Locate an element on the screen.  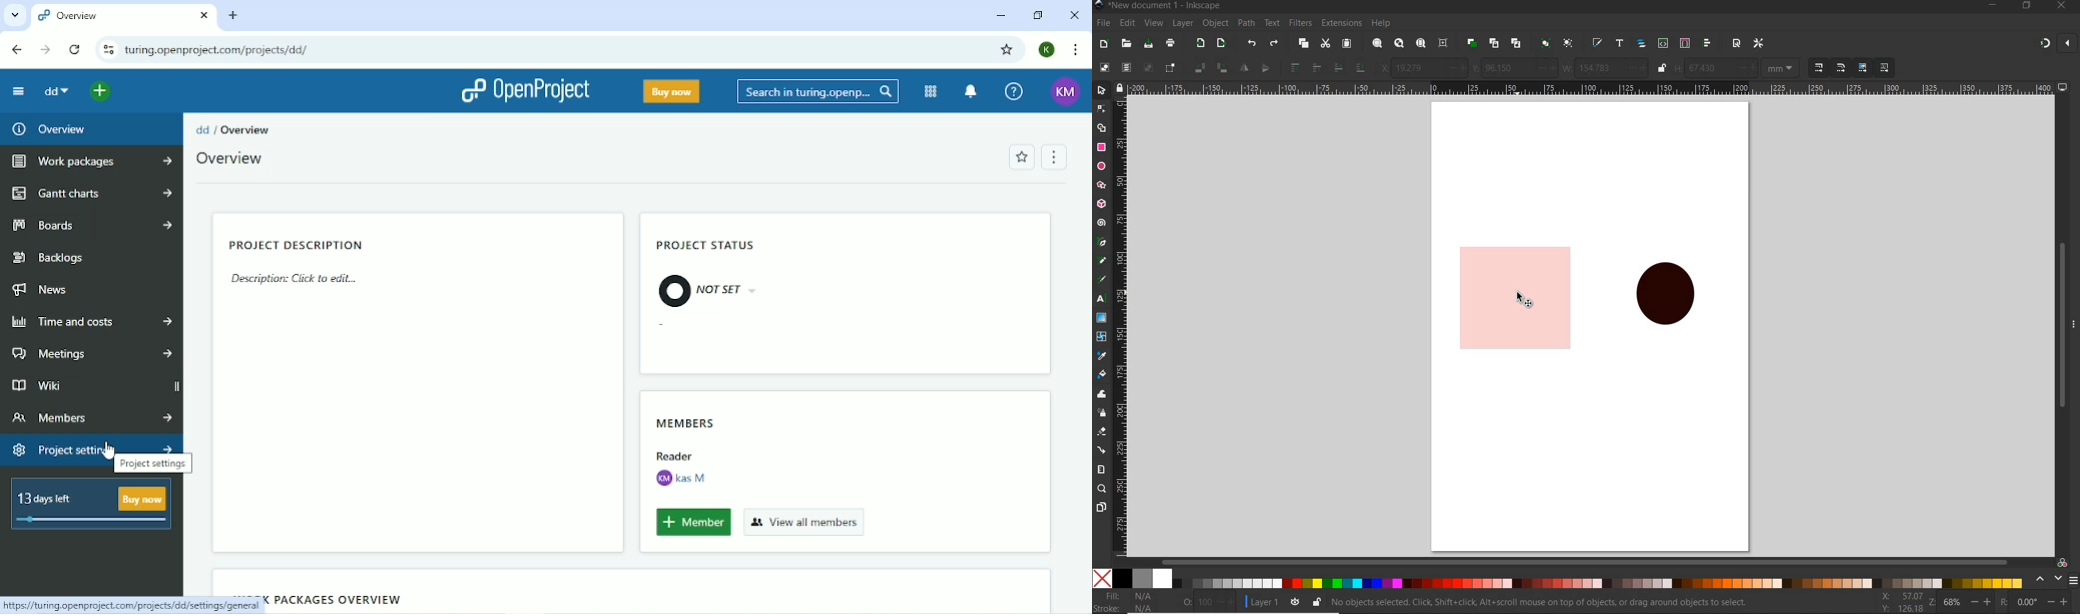
lock or unlock the object is located at coordinates (1317, 602).